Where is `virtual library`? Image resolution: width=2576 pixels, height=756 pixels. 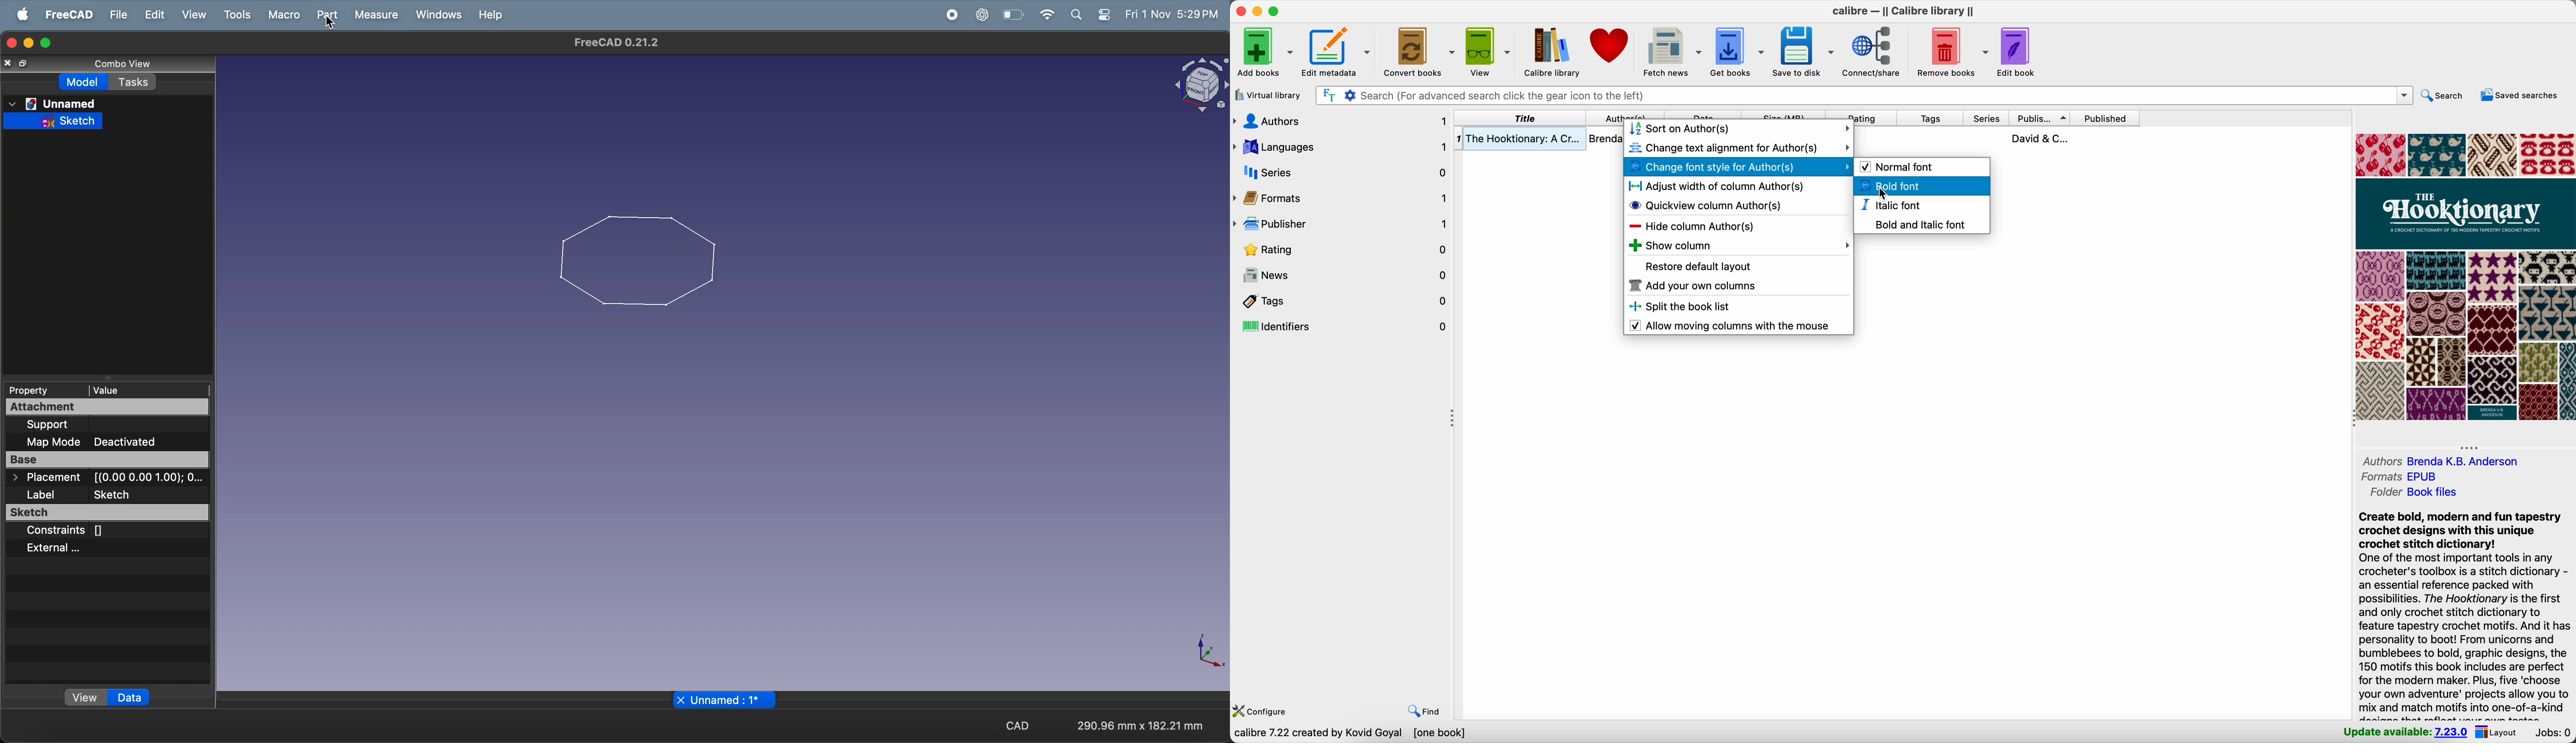 virtual library is located at coordinates (1268, 96).